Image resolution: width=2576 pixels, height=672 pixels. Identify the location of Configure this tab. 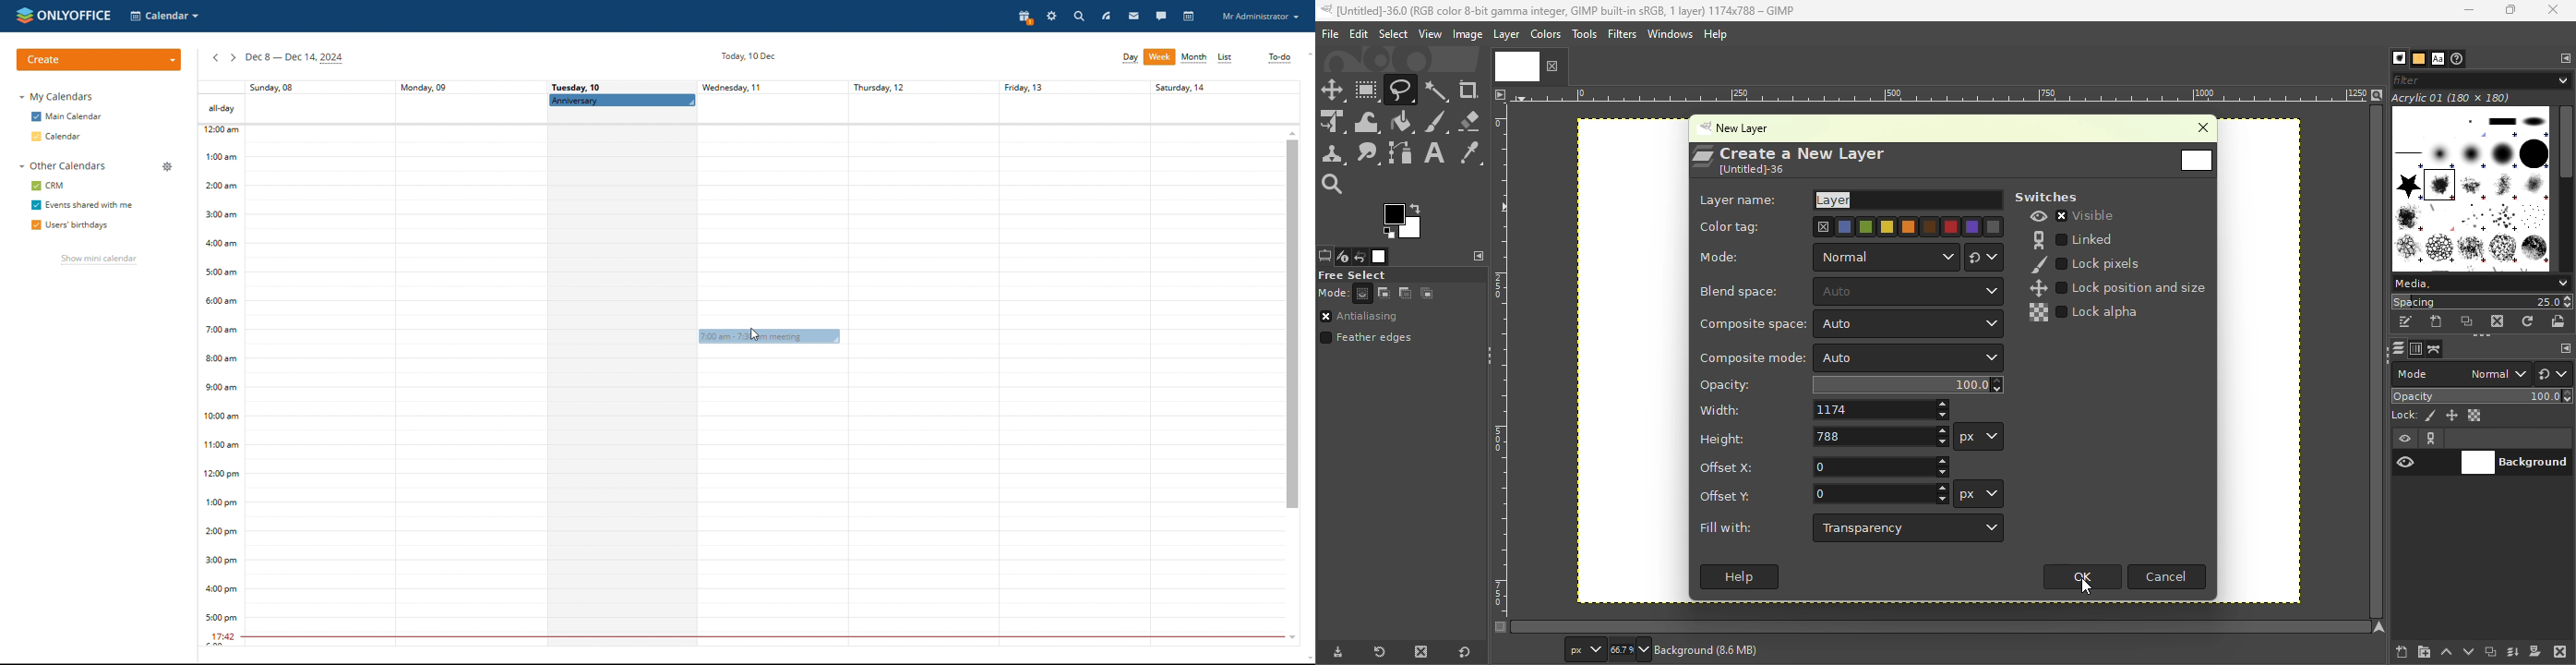
(2560, 347).